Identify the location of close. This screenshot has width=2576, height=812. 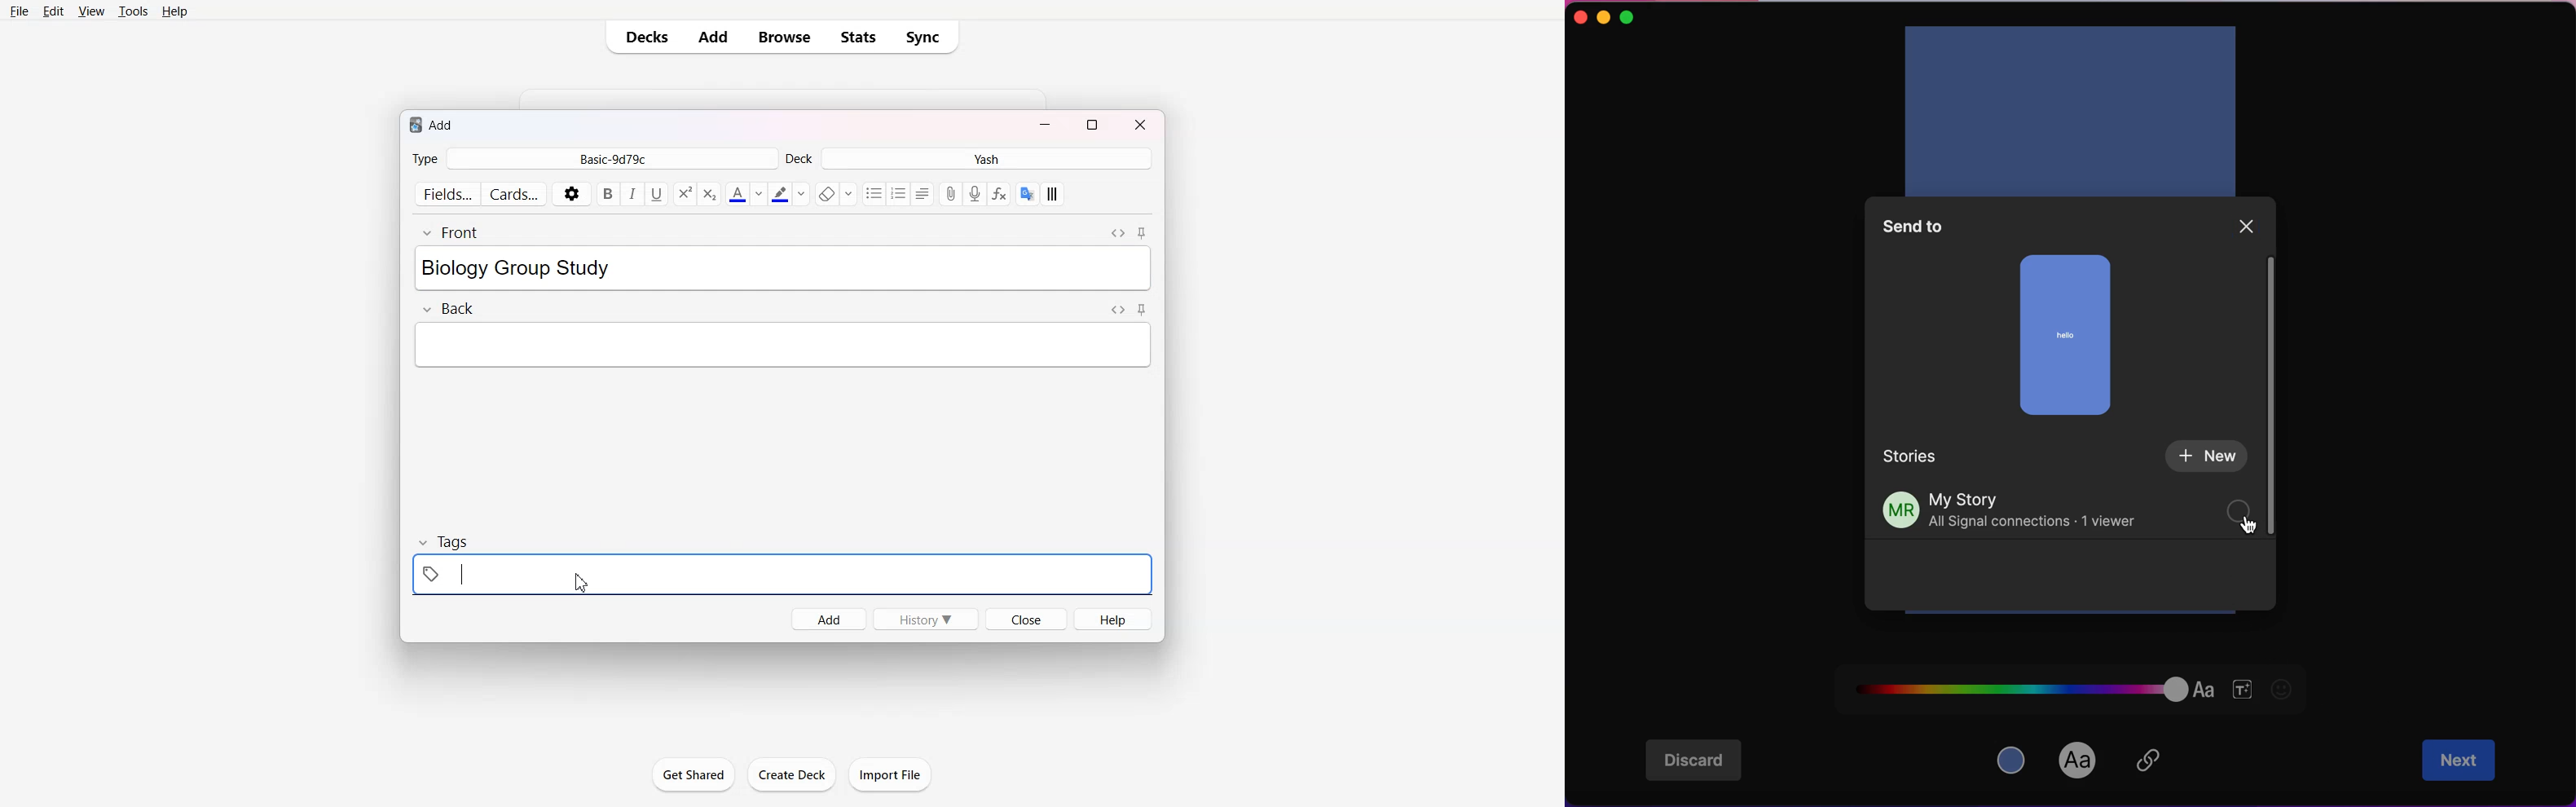
(1579, 18).